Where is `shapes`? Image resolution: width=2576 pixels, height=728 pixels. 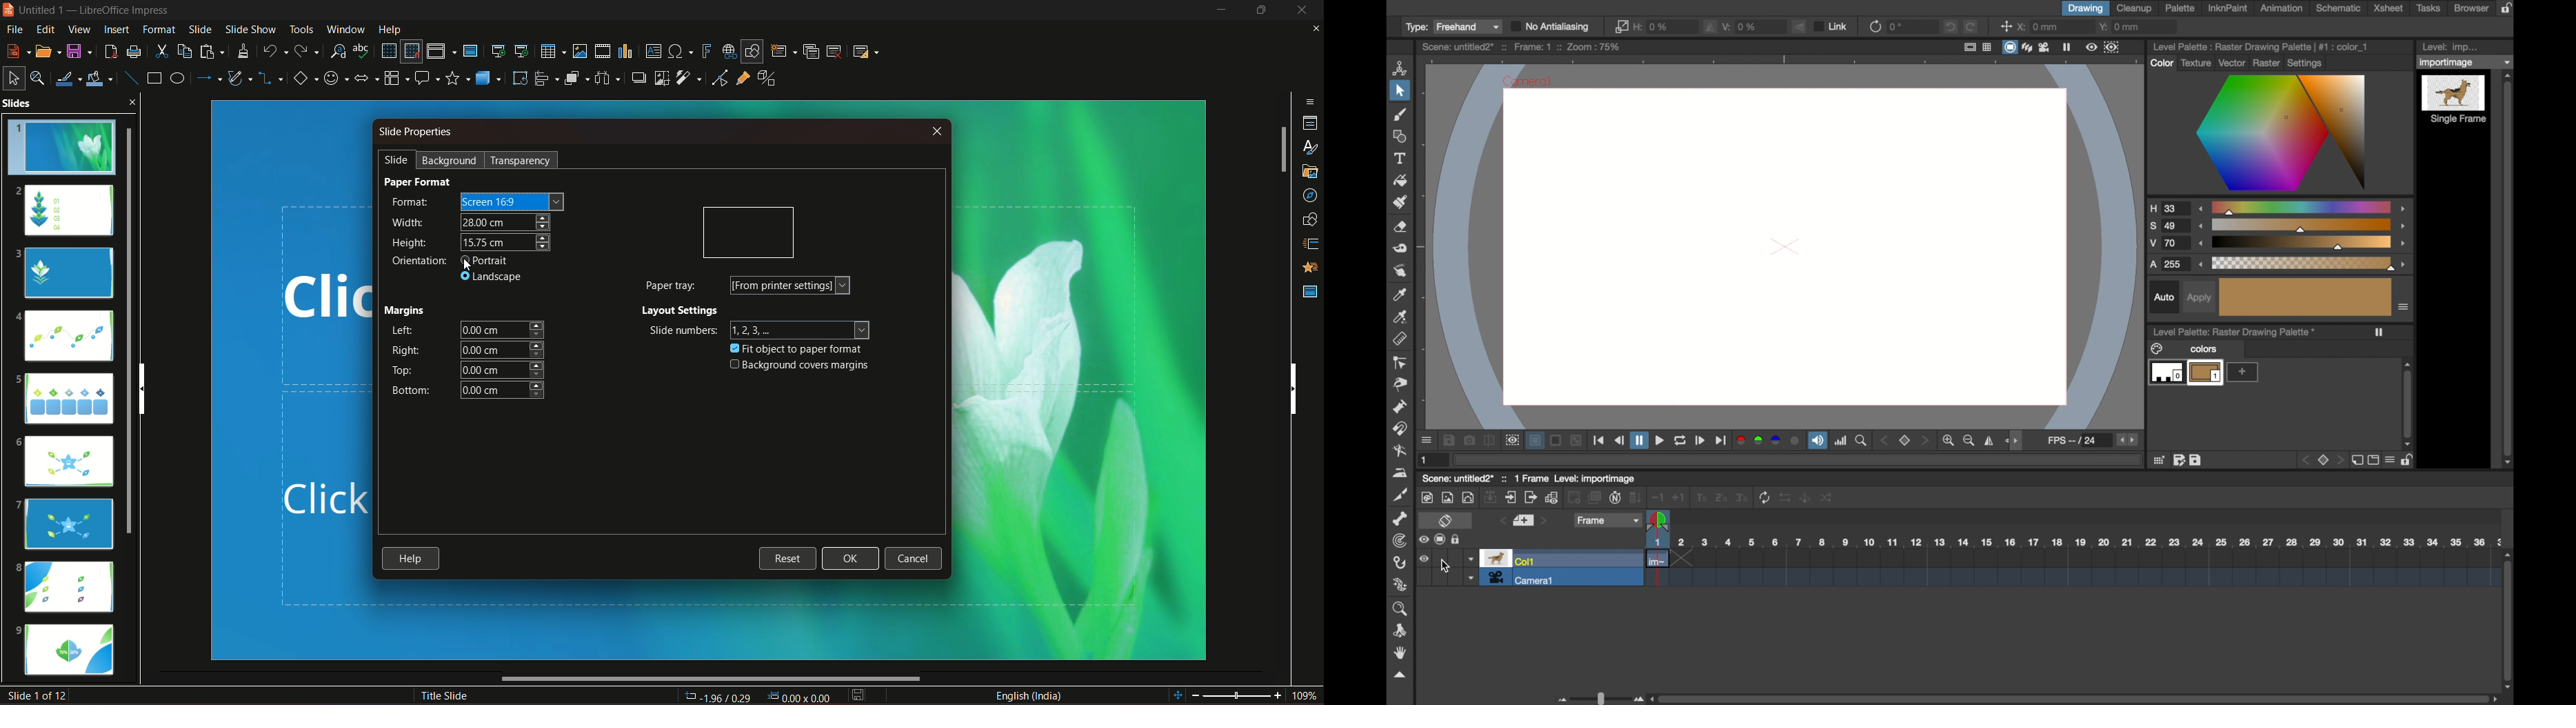
shapes is located at coordinates (1308, 220).